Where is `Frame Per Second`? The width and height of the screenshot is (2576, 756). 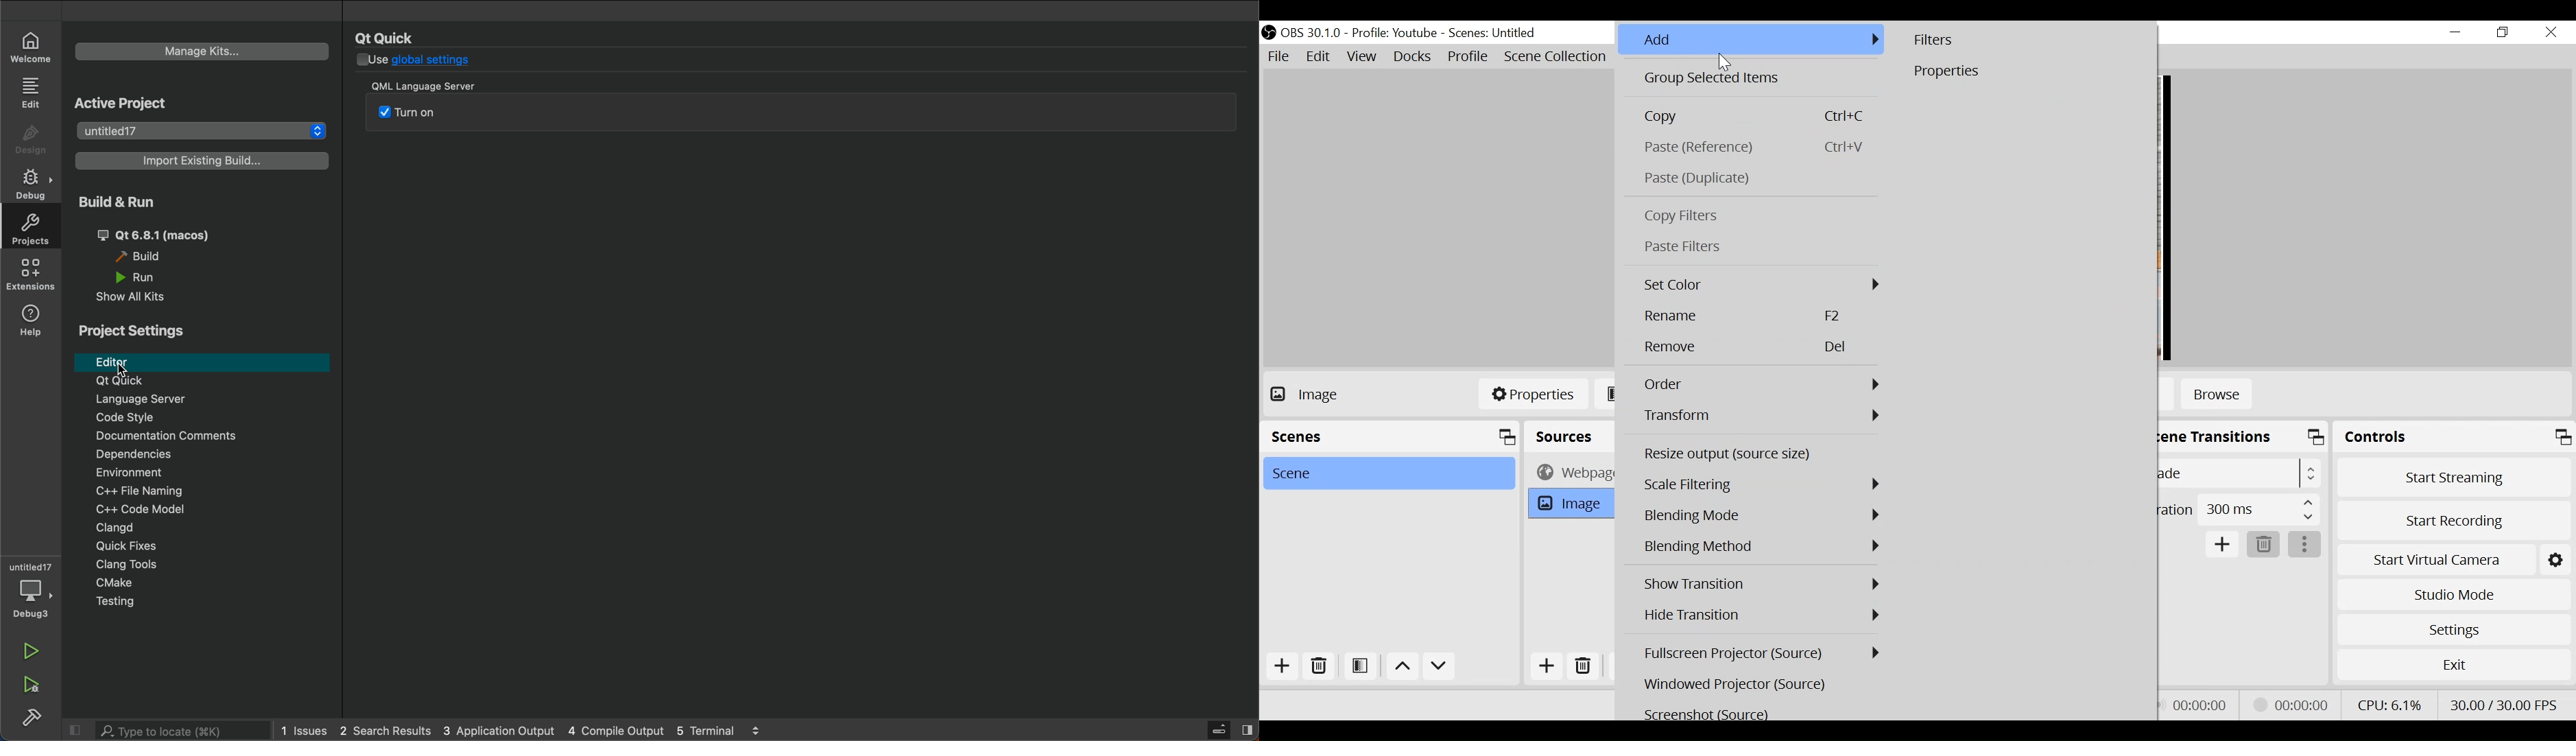 Frame Per Second is located at coordinates (2503, 705).